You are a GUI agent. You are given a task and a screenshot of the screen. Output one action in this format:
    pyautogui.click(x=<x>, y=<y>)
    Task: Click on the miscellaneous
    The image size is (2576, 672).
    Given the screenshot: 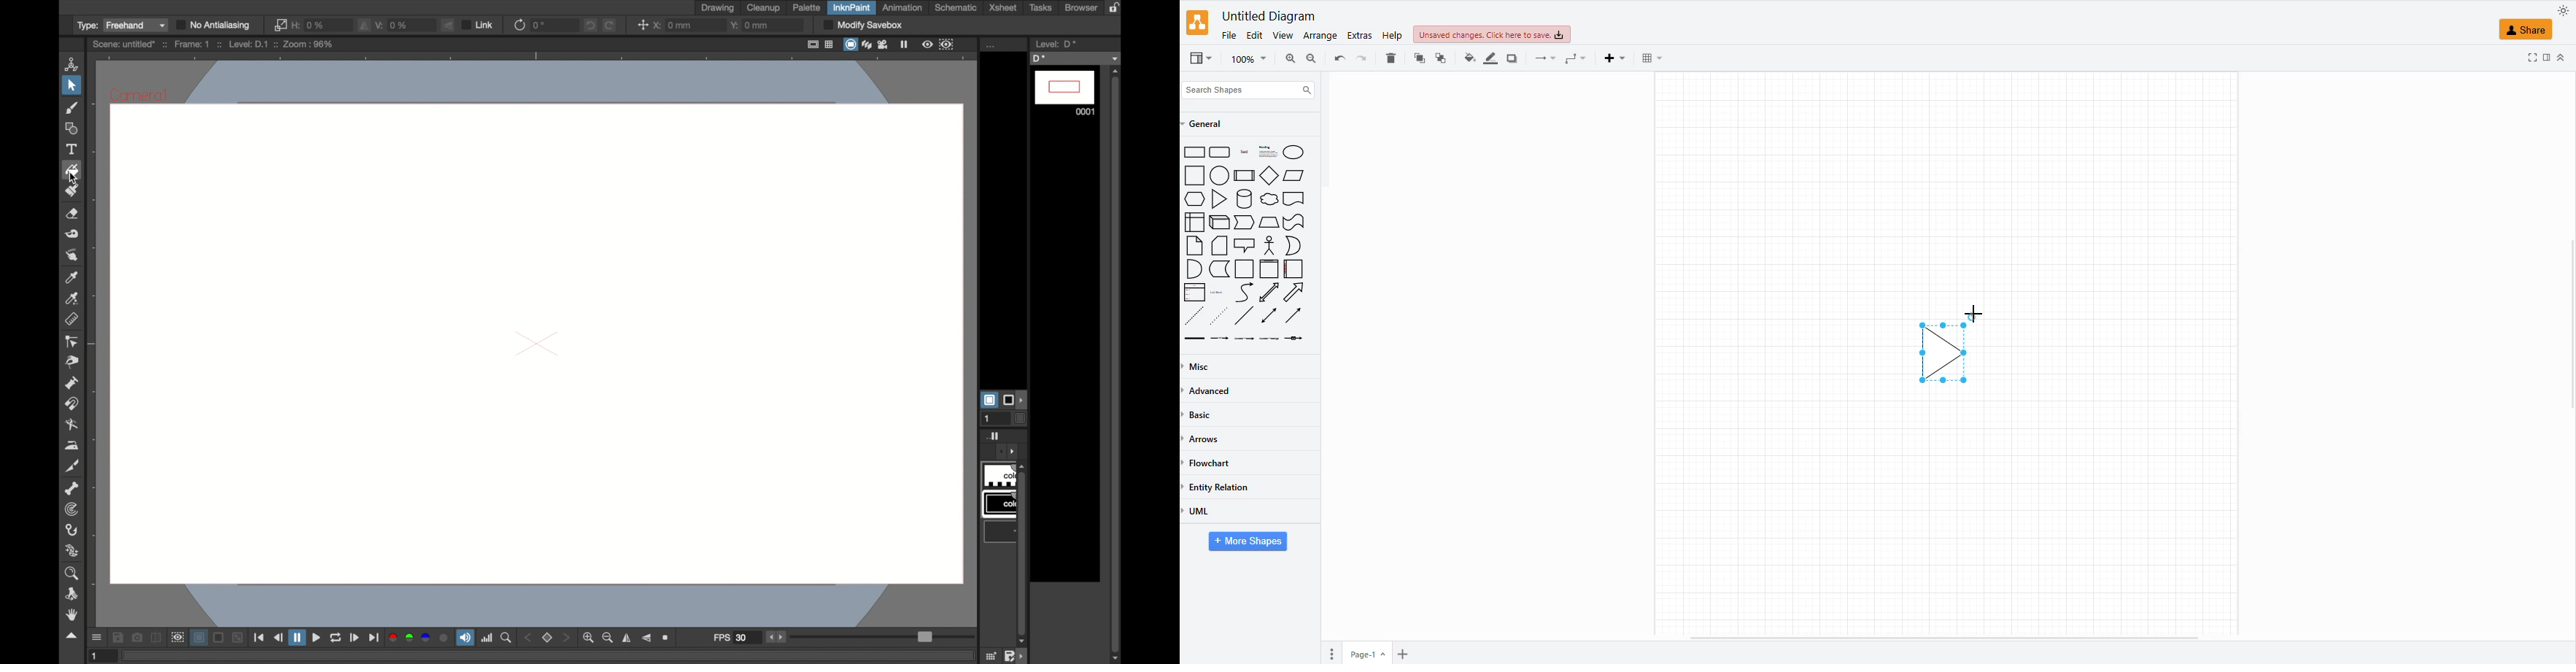 What is the action you would take?
    pyautogui.click(x=1204, y=365)
    